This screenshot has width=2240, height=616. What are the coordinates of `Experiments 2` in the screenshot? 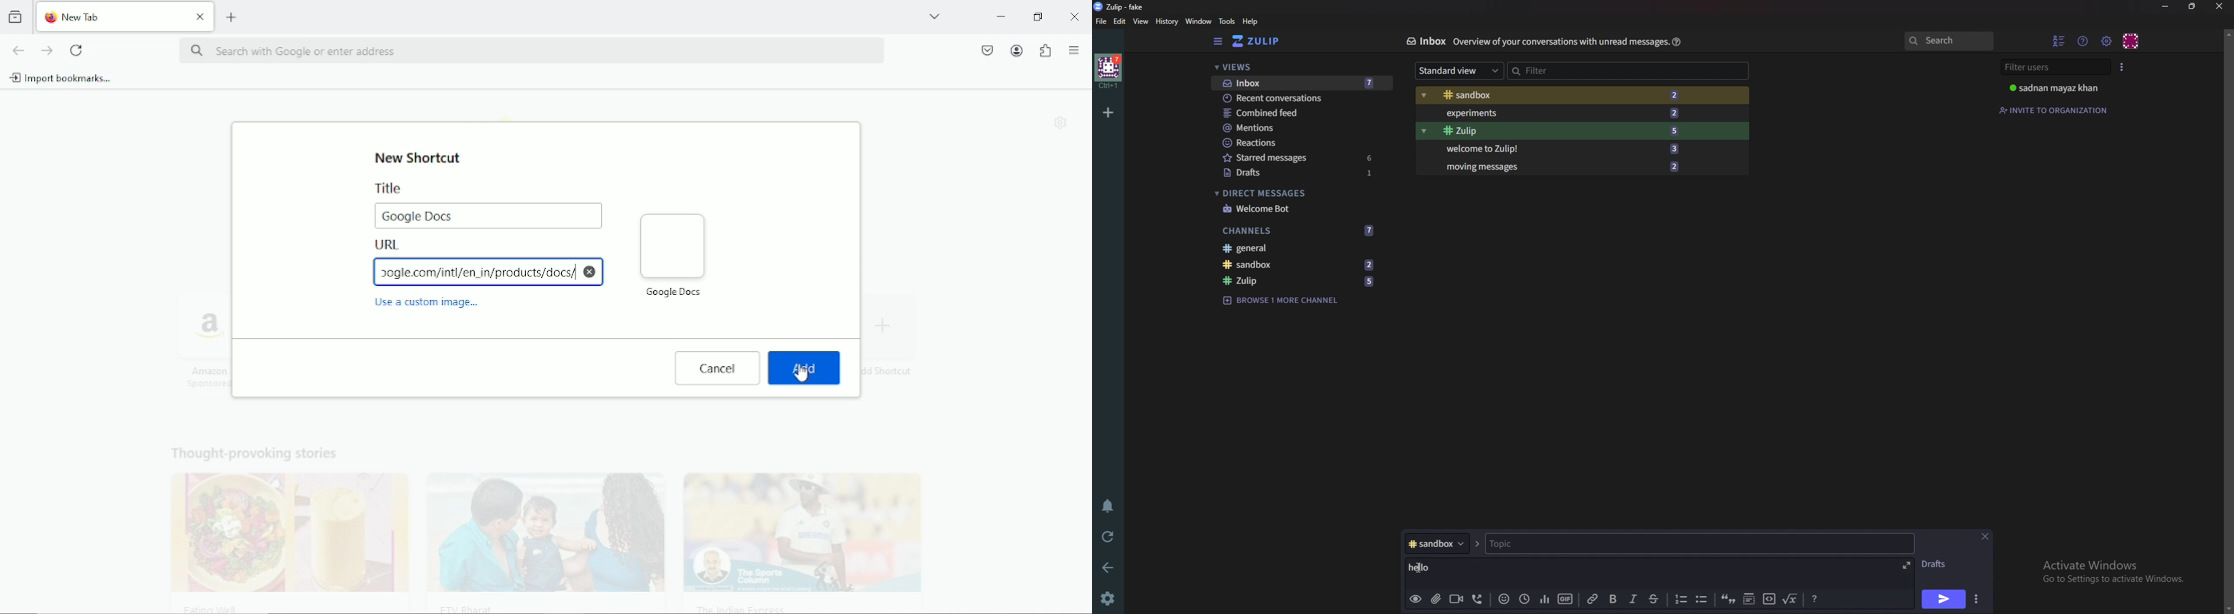 It's located at (1553, 113).